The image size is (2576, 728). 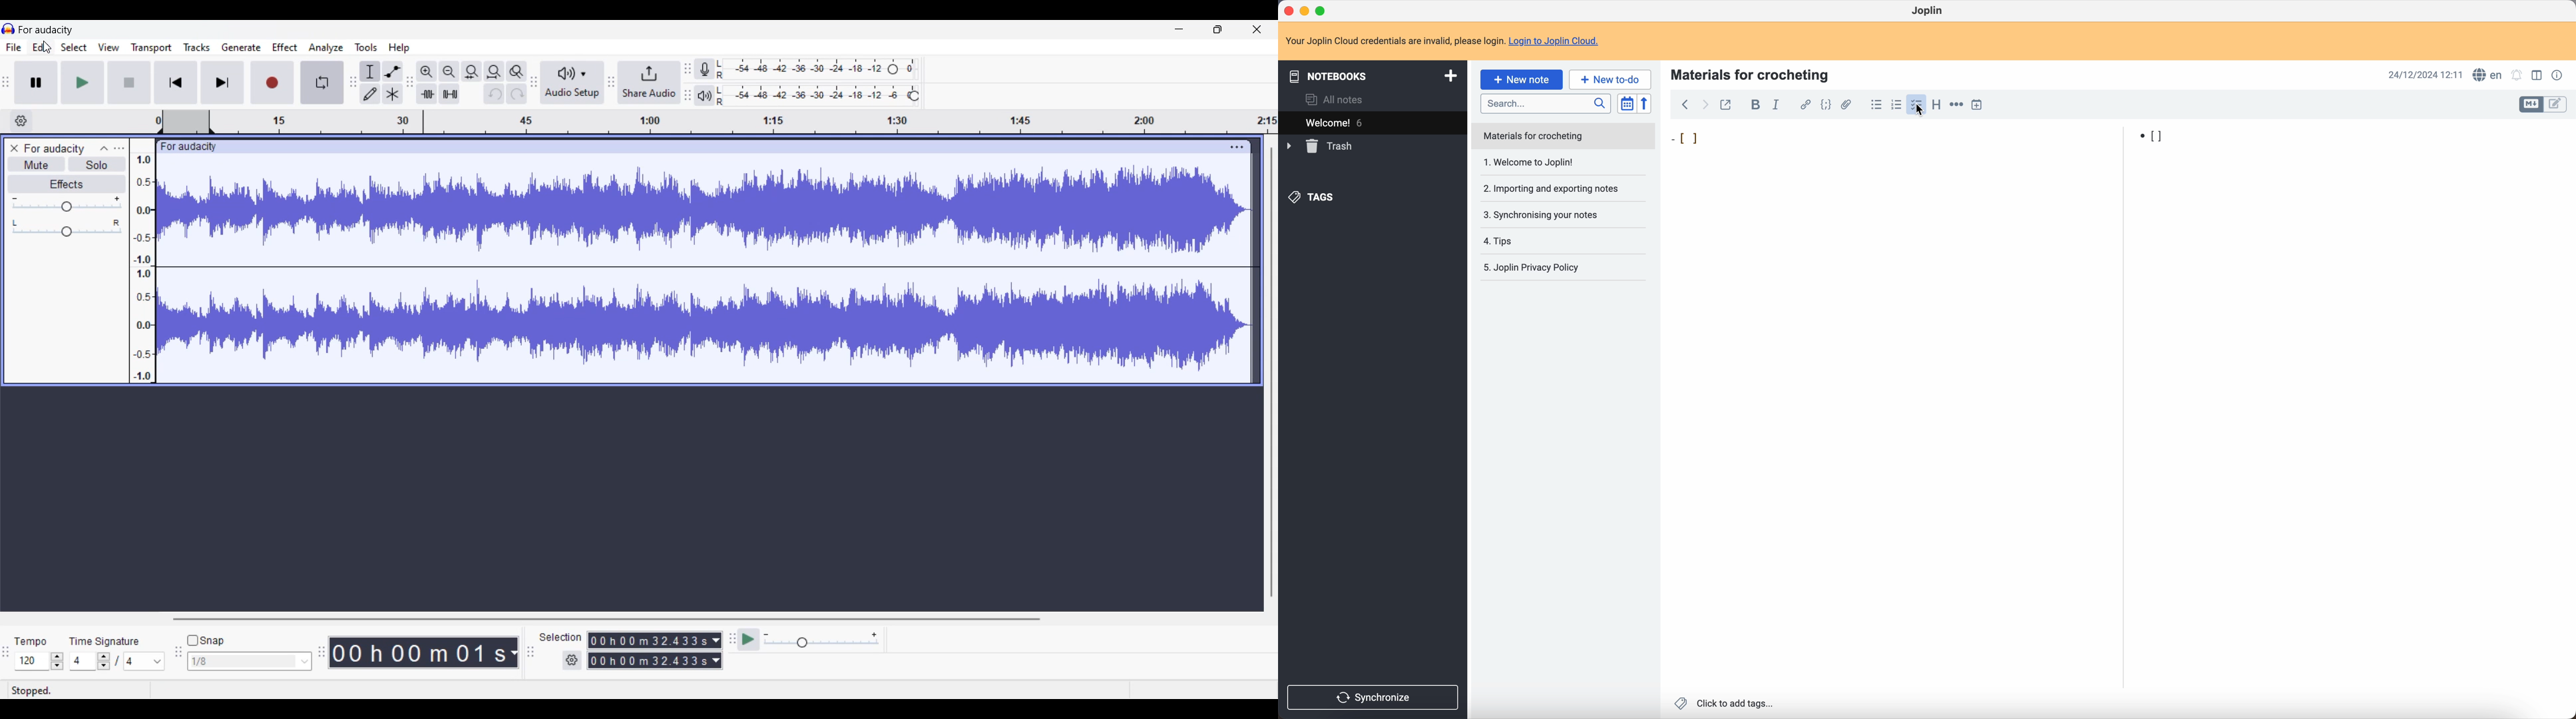 What do you see at coordinates (1522, 79) in the screenshot?
I see `click on new note` at bounding box center [1522, 79].